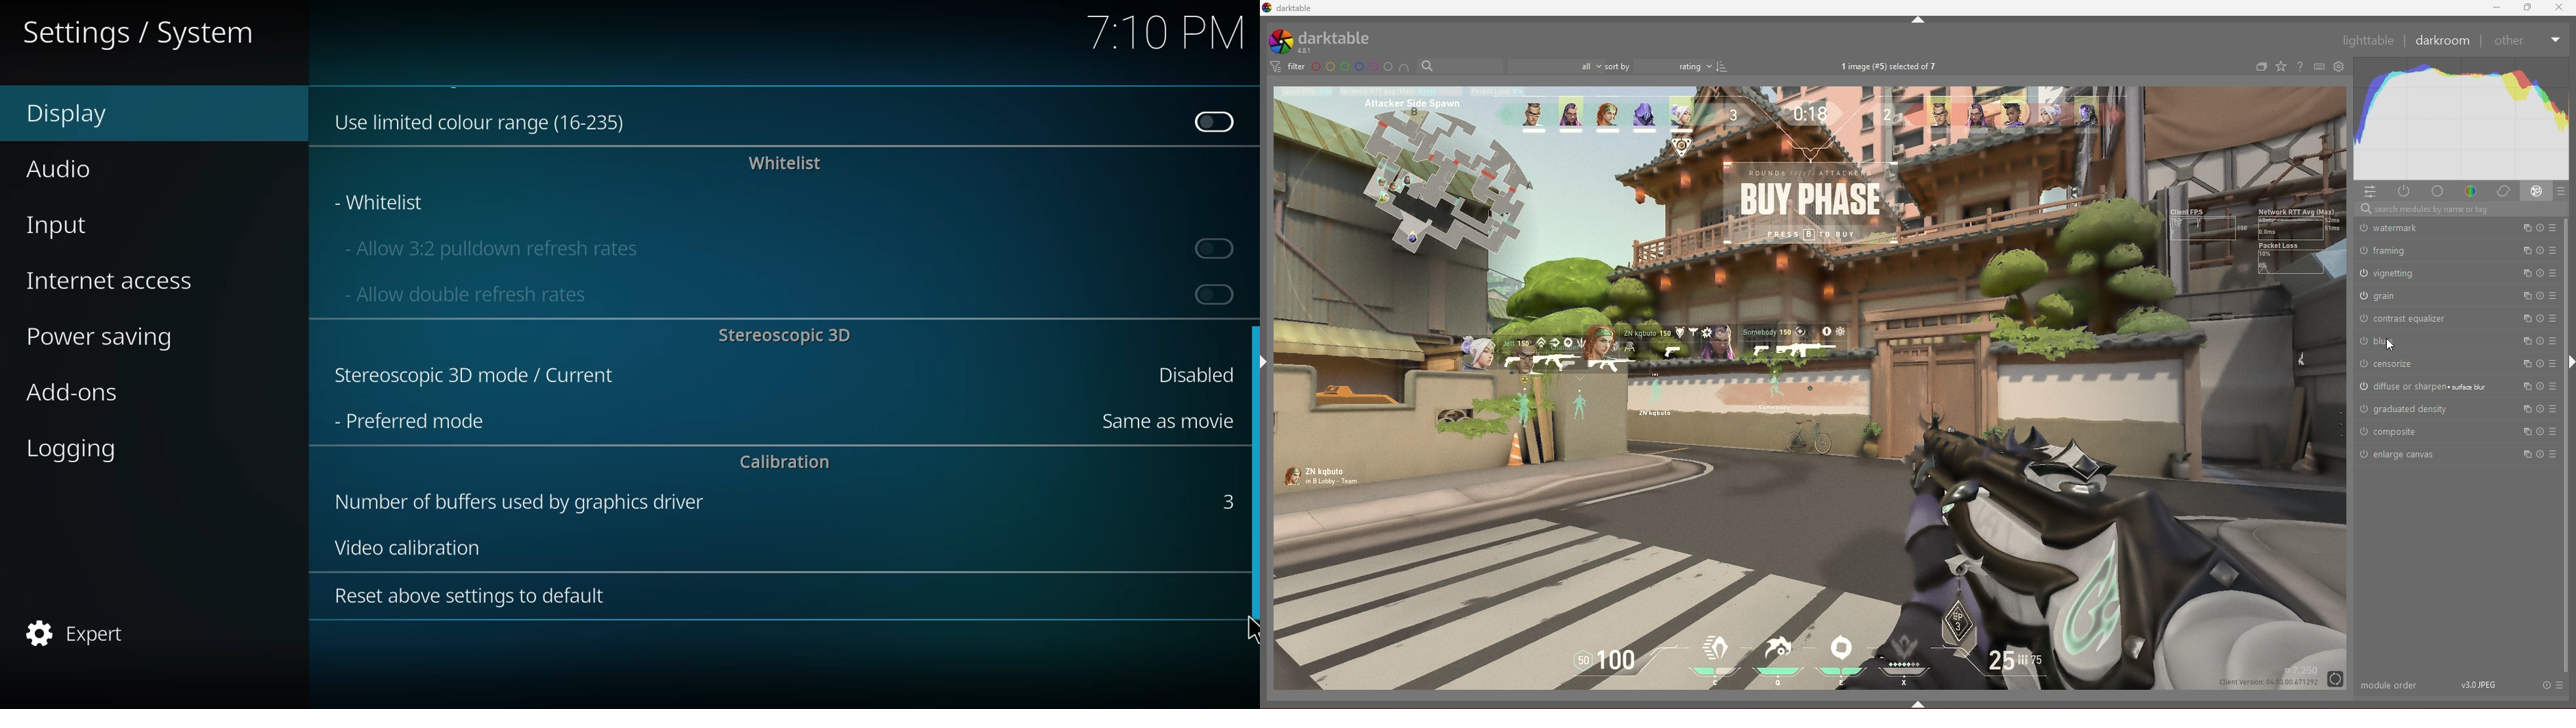 The width and height of the screenshot is (2576, 728). What do you see at coordinates (778, 163) in the screenshot?
I see `whitelist` at bounding box center [778, 163].